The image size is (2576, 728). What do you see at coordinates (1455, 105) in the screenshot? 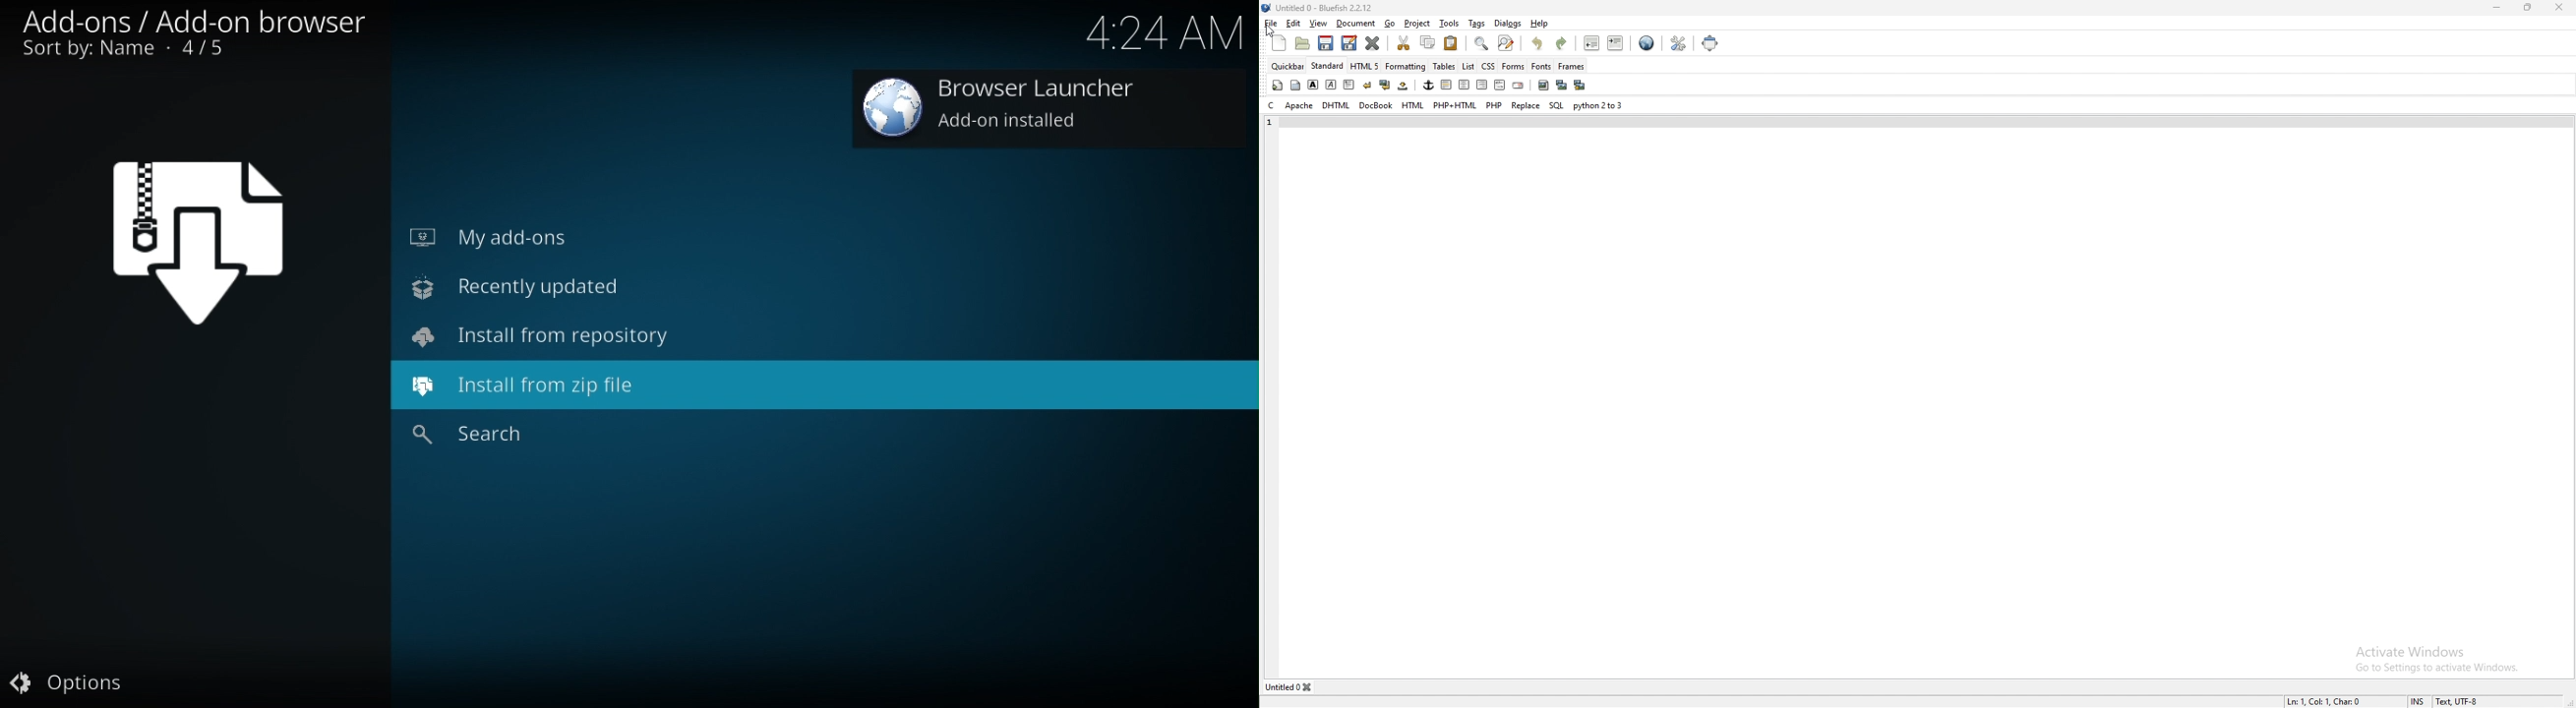
I see `php+html` at bounding box center [1455, 105].